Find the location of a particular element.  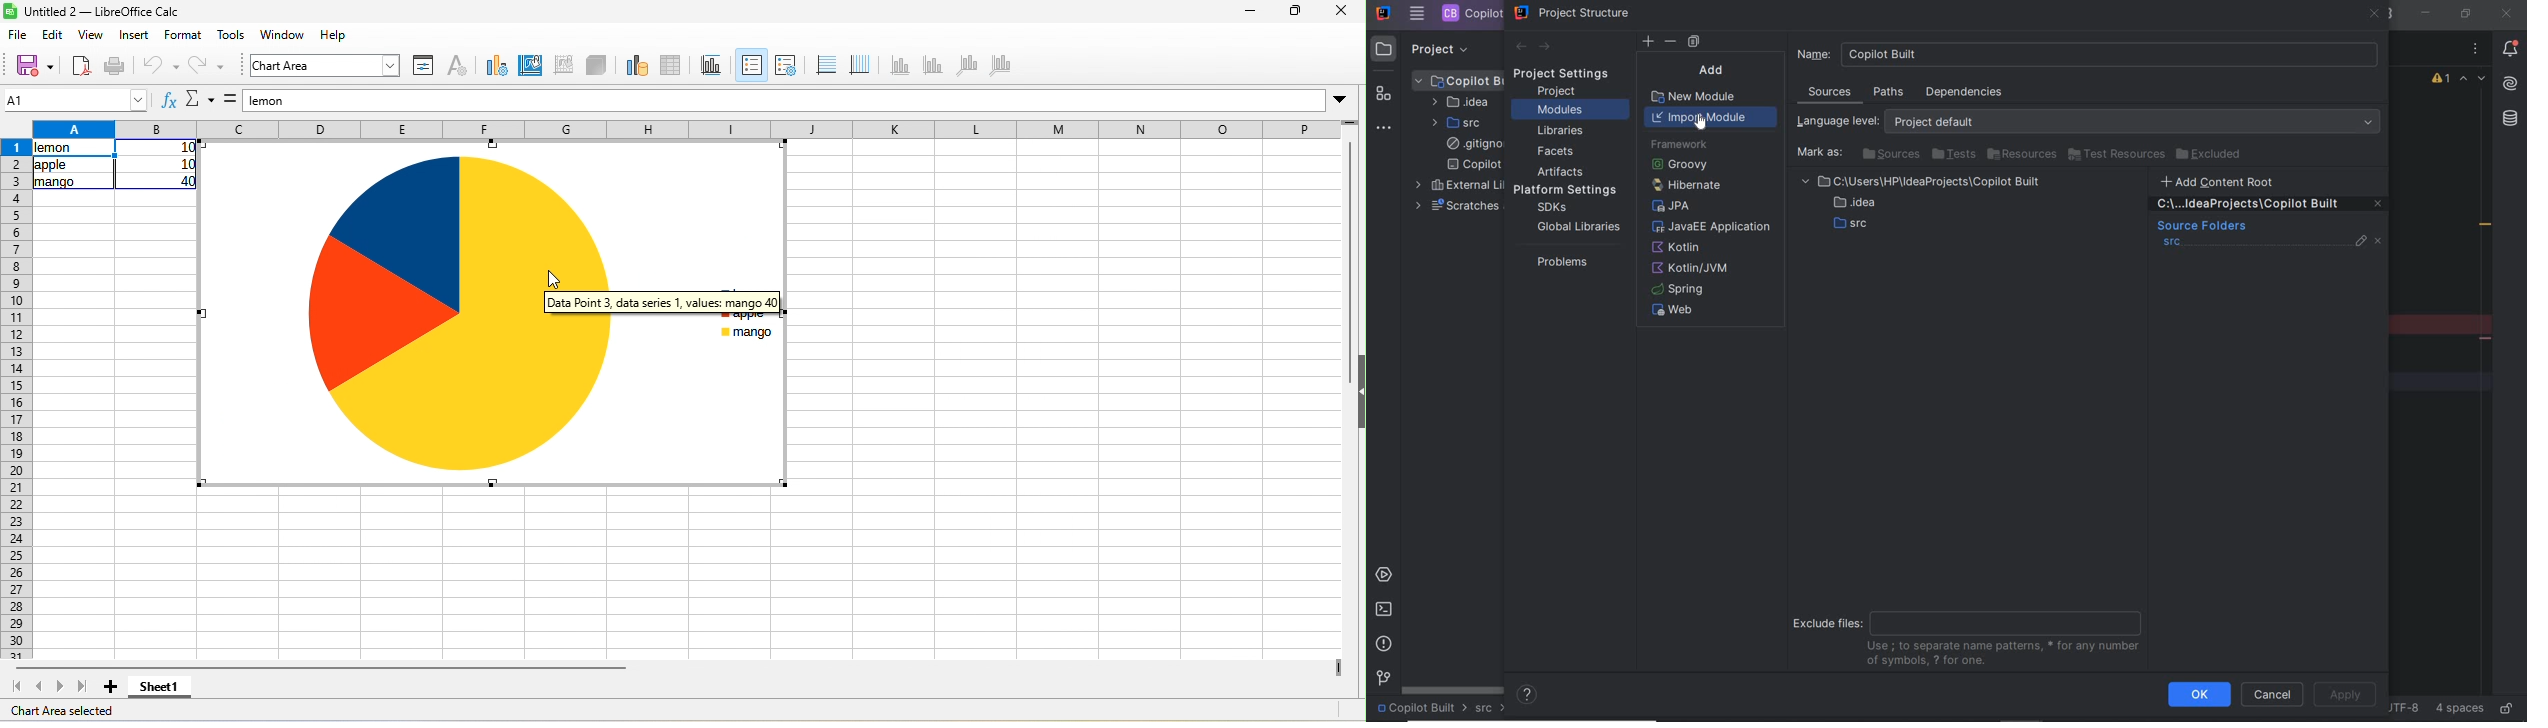

10 is located at coordinates (158, 164).